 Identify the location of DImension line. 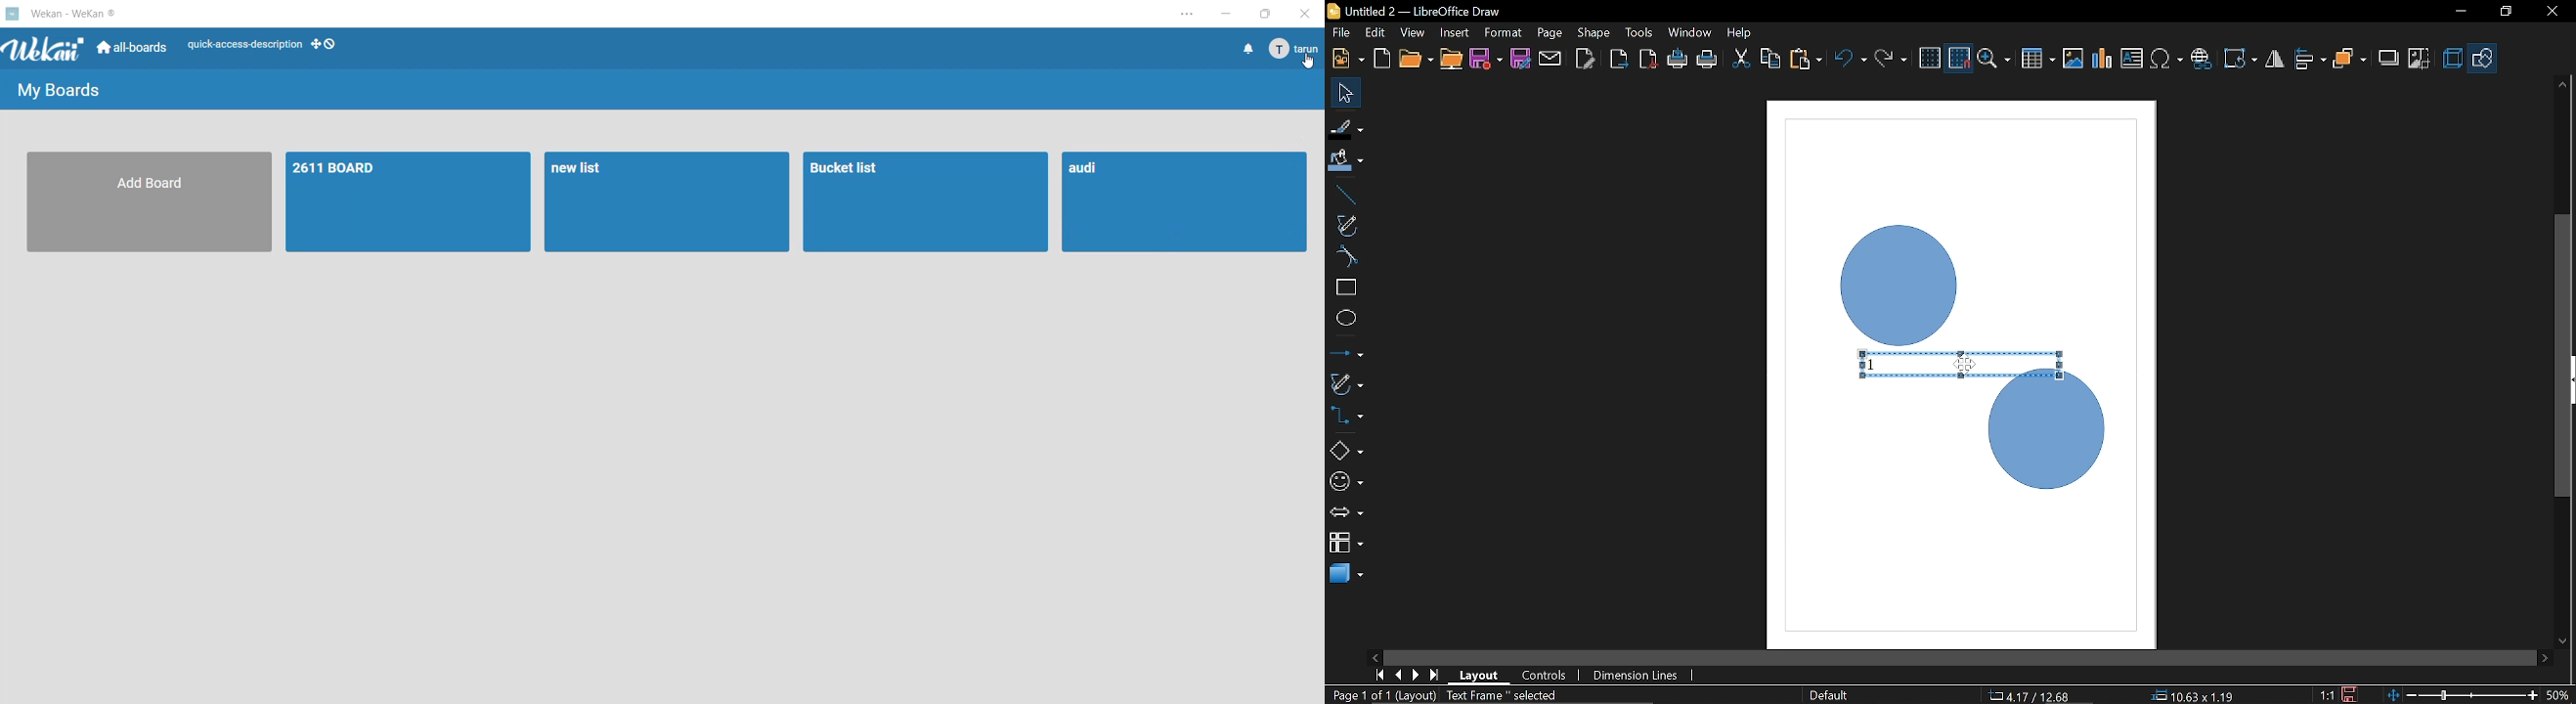
(1638, 677).